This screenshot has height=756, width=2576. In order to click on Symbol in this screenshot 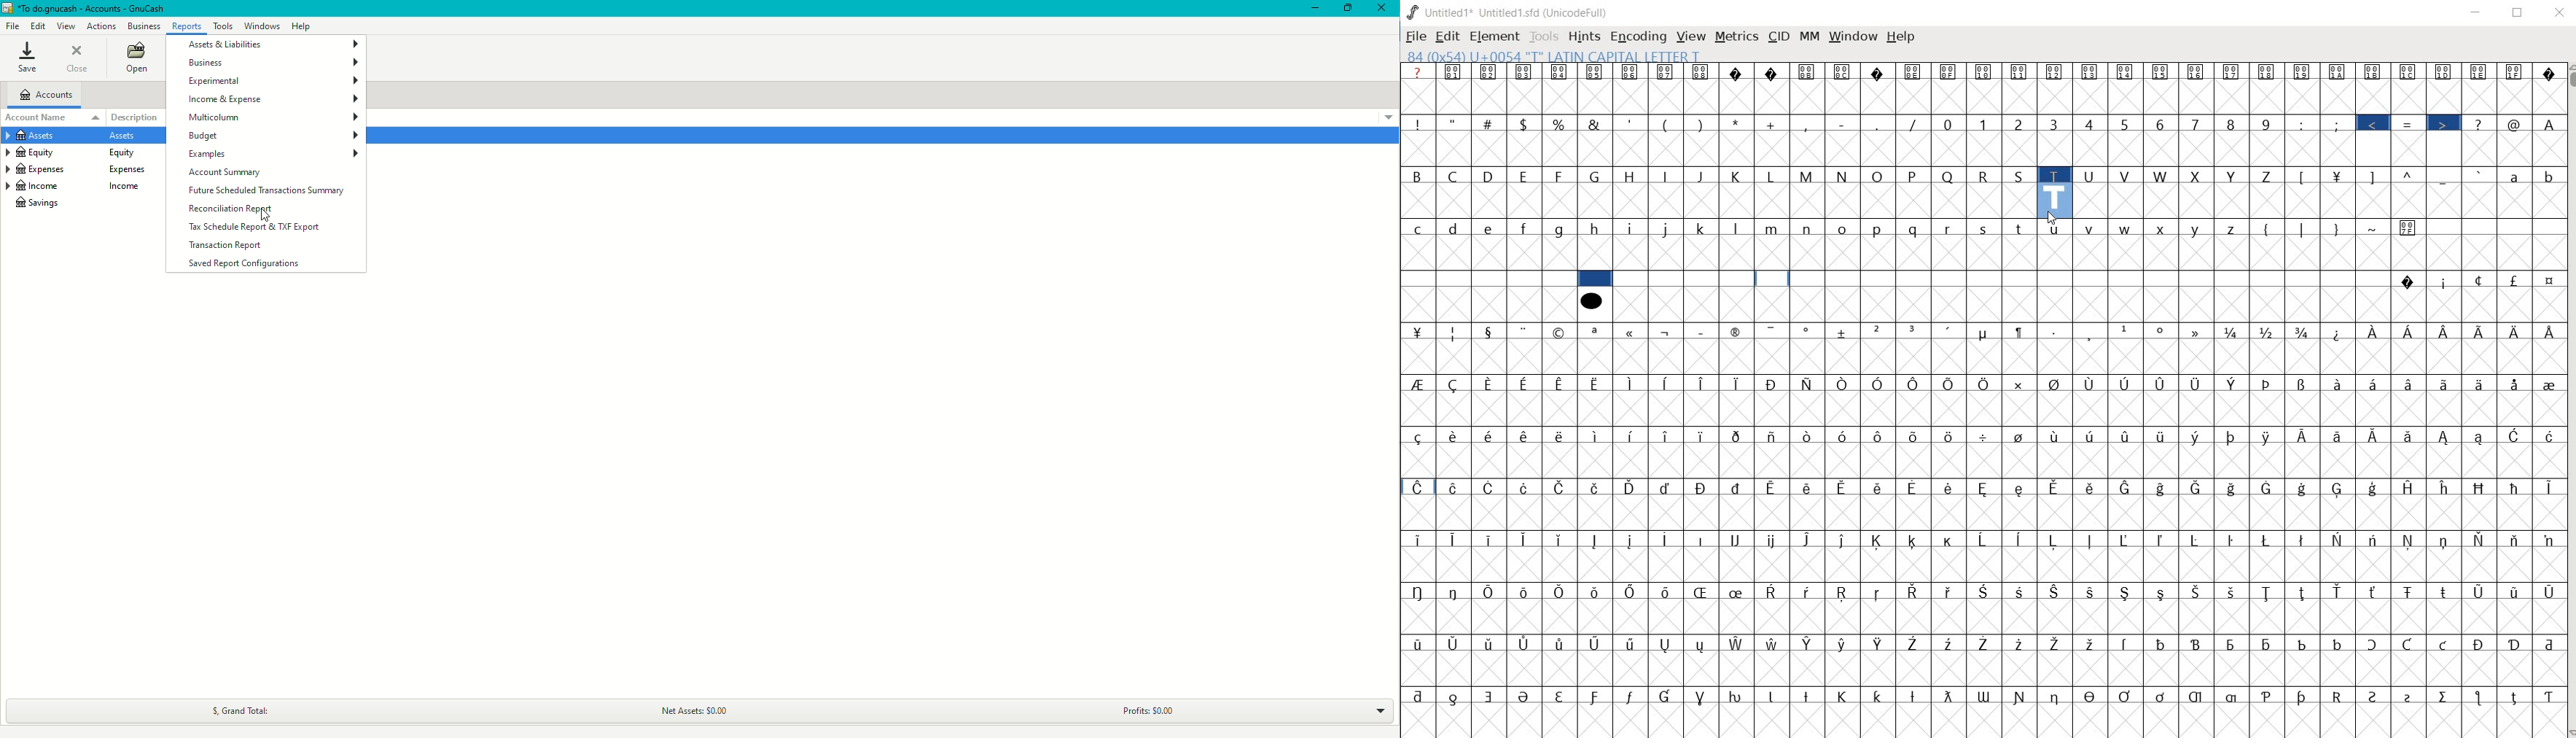, I will do `click(1809, 695)`.